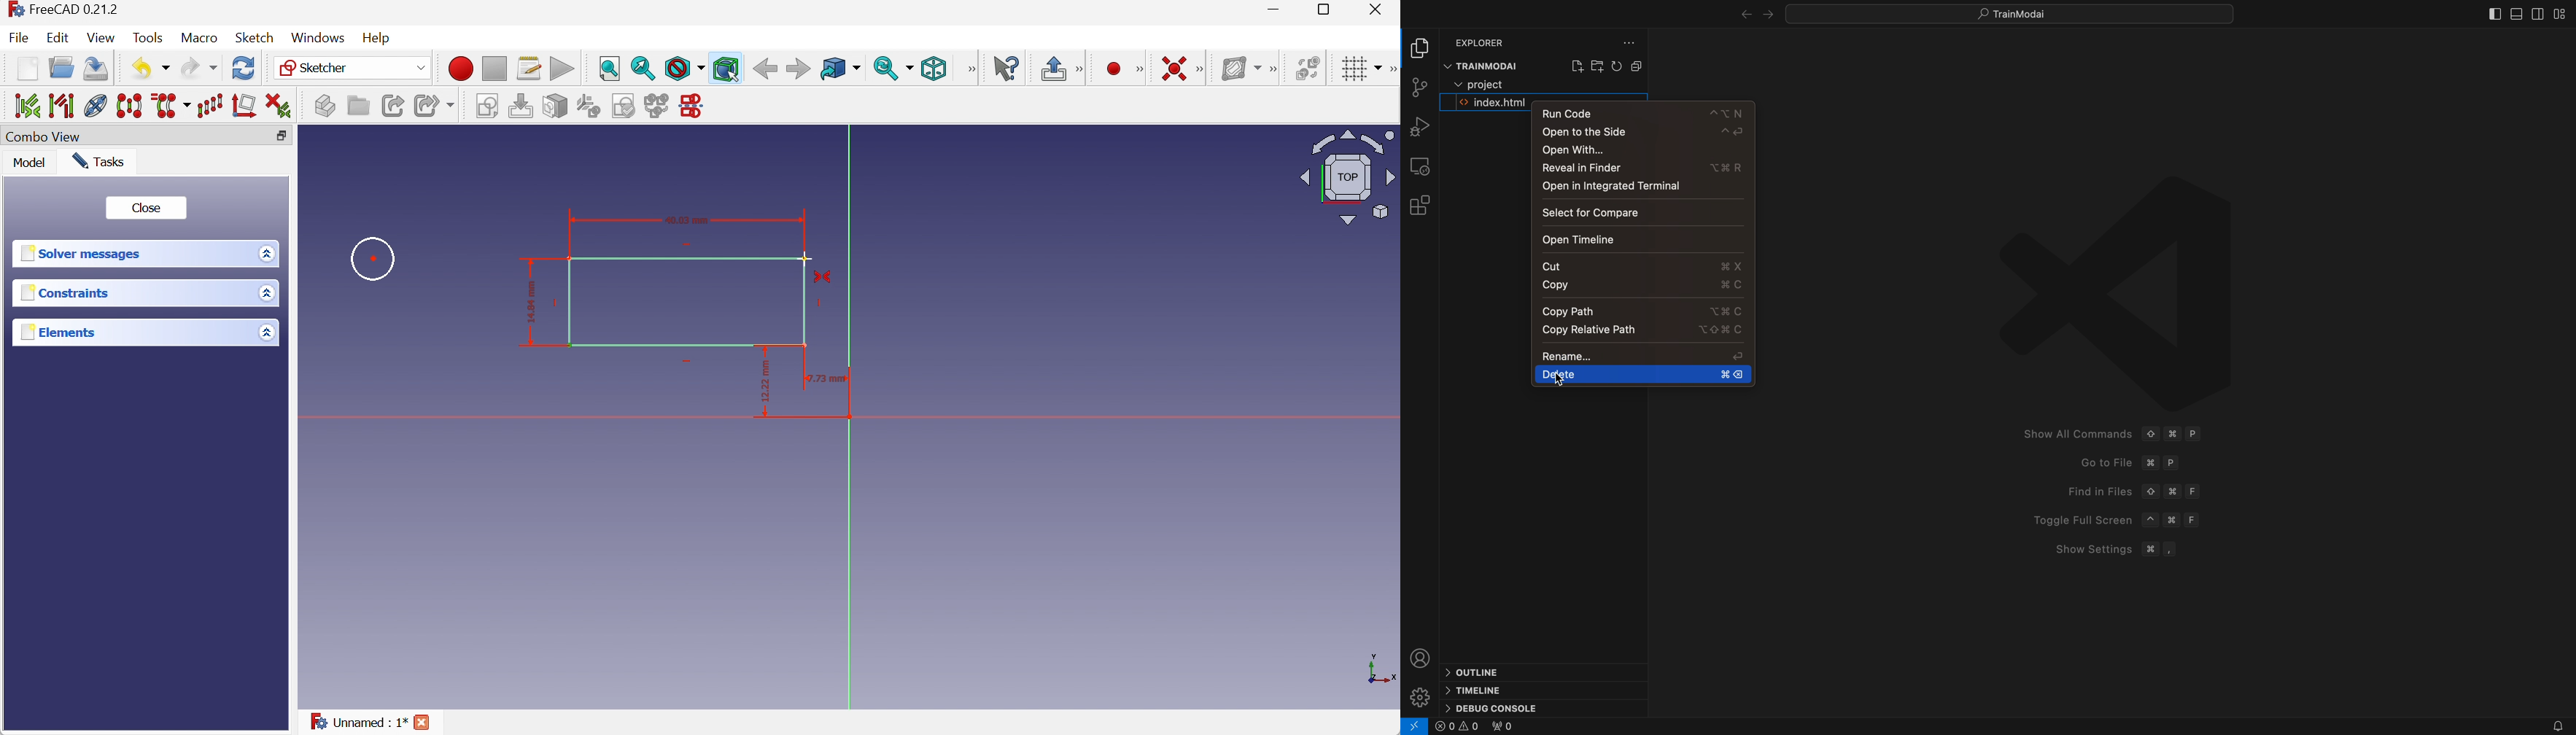 This screenshot has width=2576, height=756. Describe the element at coordinates (1376, 10) in the screenshot. I see `Close` at that location.